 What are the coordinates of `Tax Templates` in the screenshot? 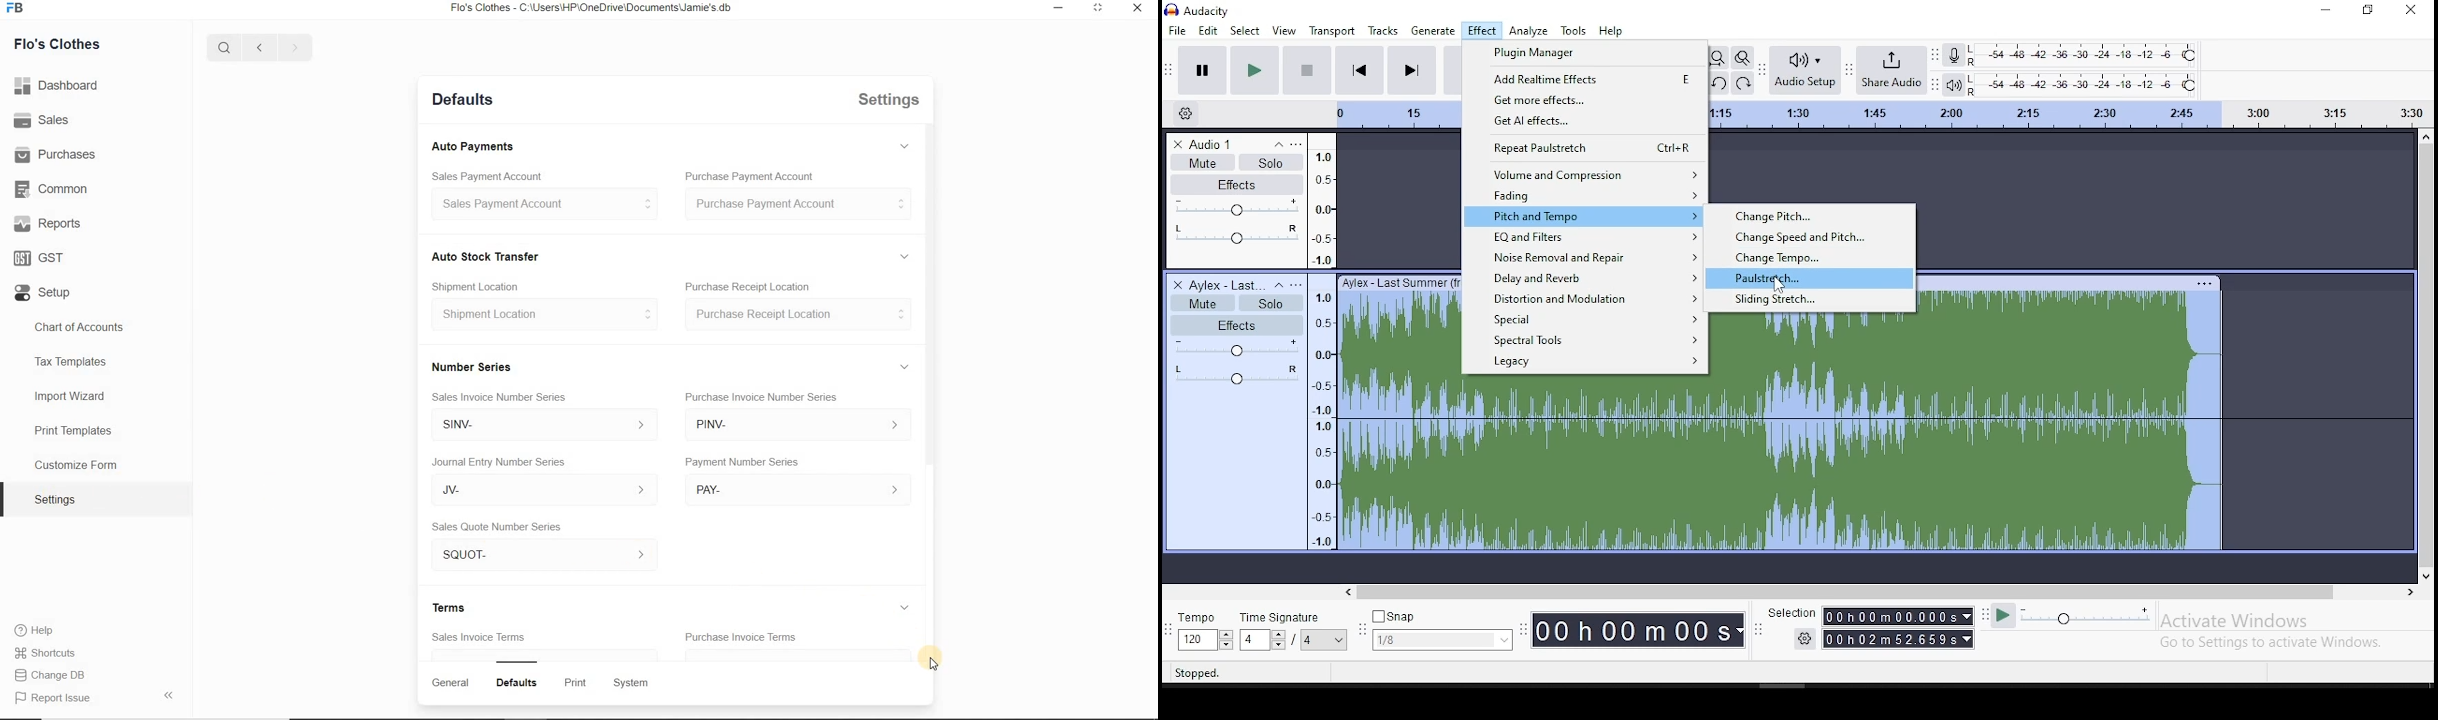 It's located at (95, 364).